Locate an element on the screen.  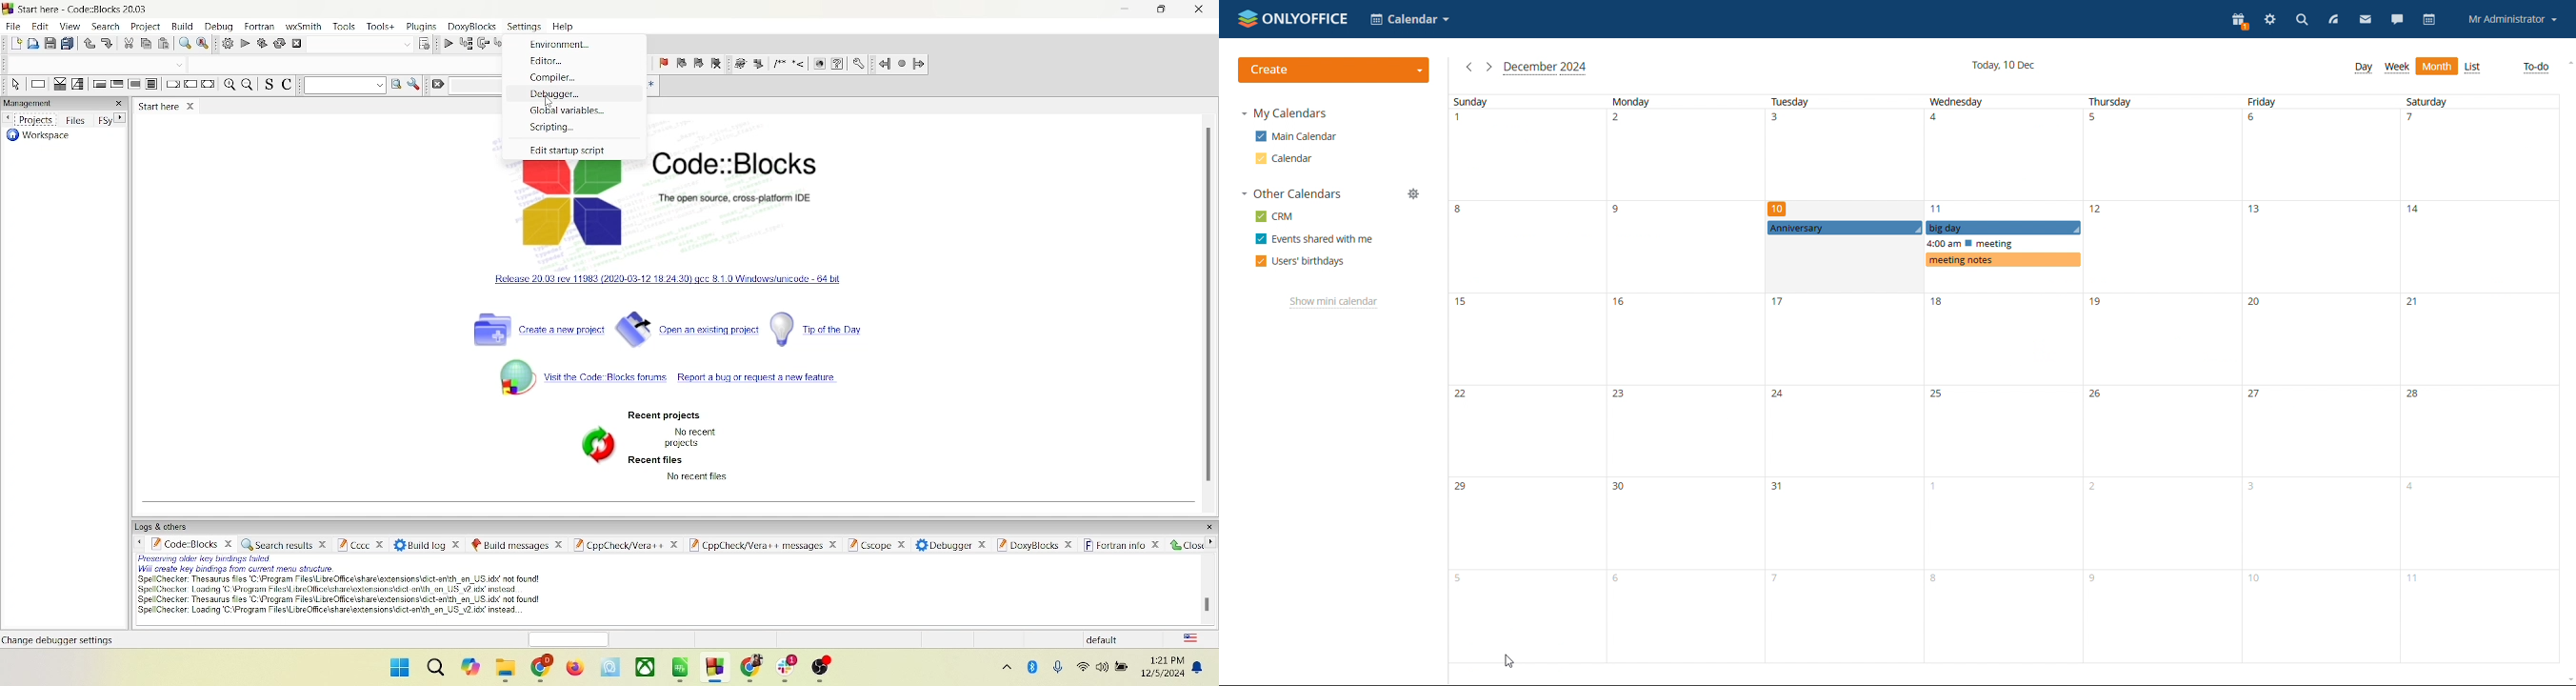
workspace is located at coordinates (37, 134).